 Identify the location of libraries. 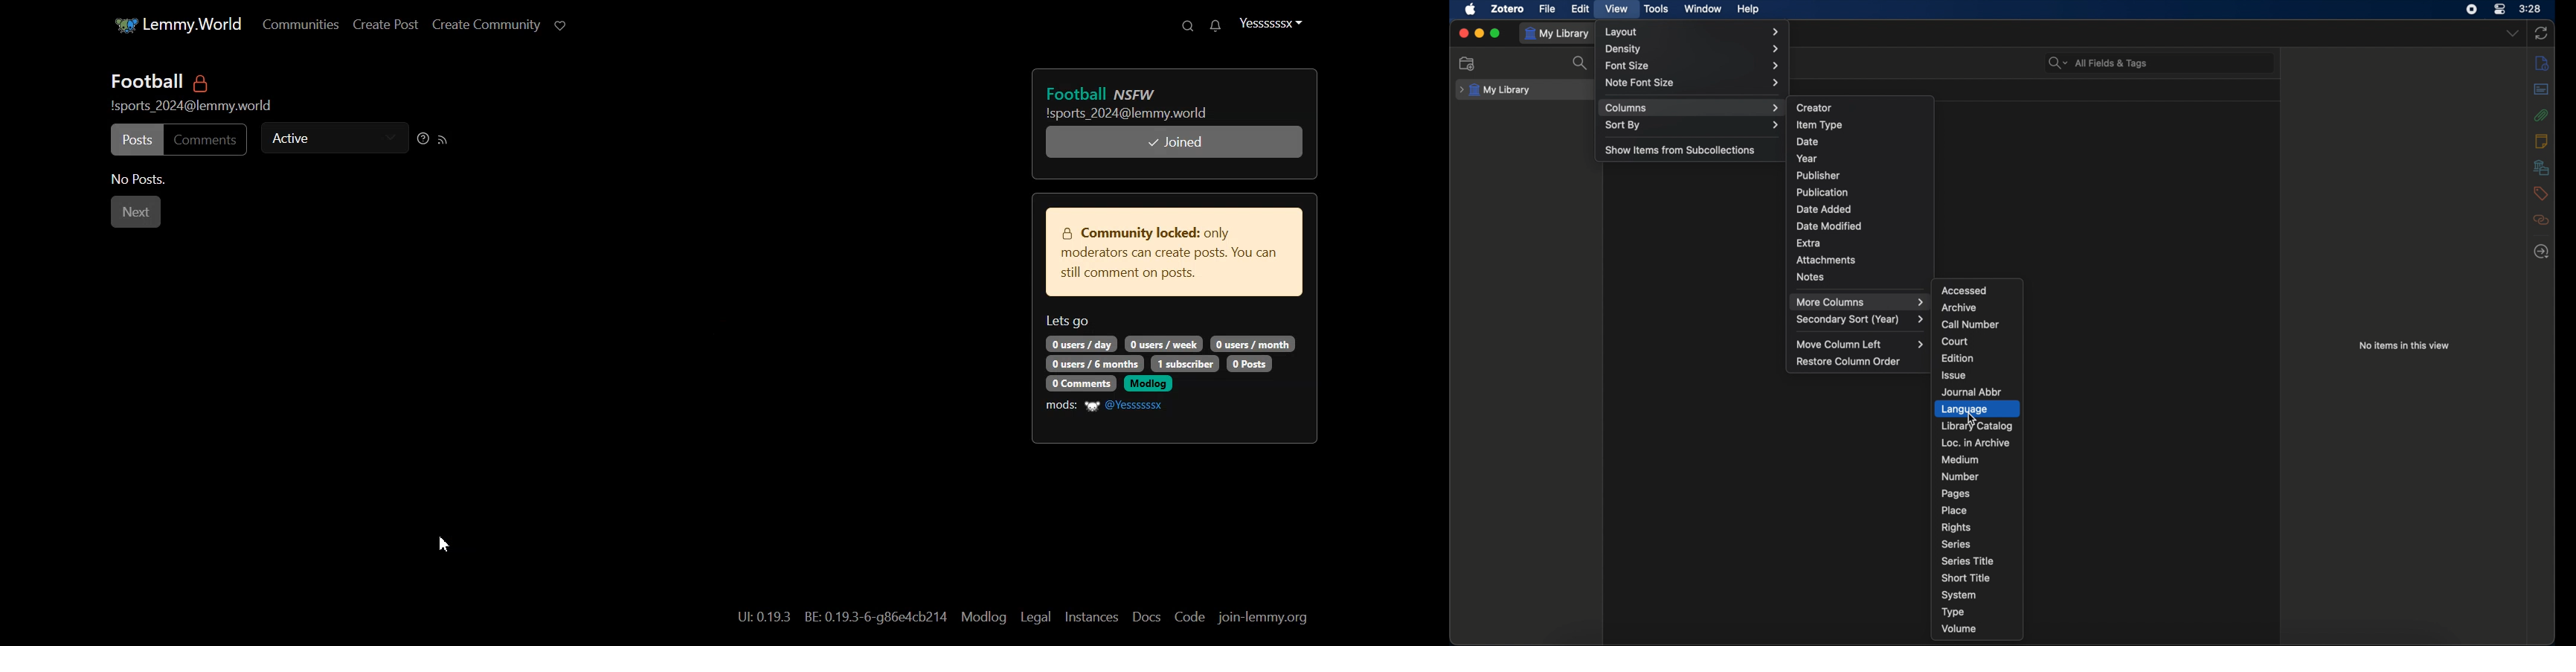
(2541, 167).